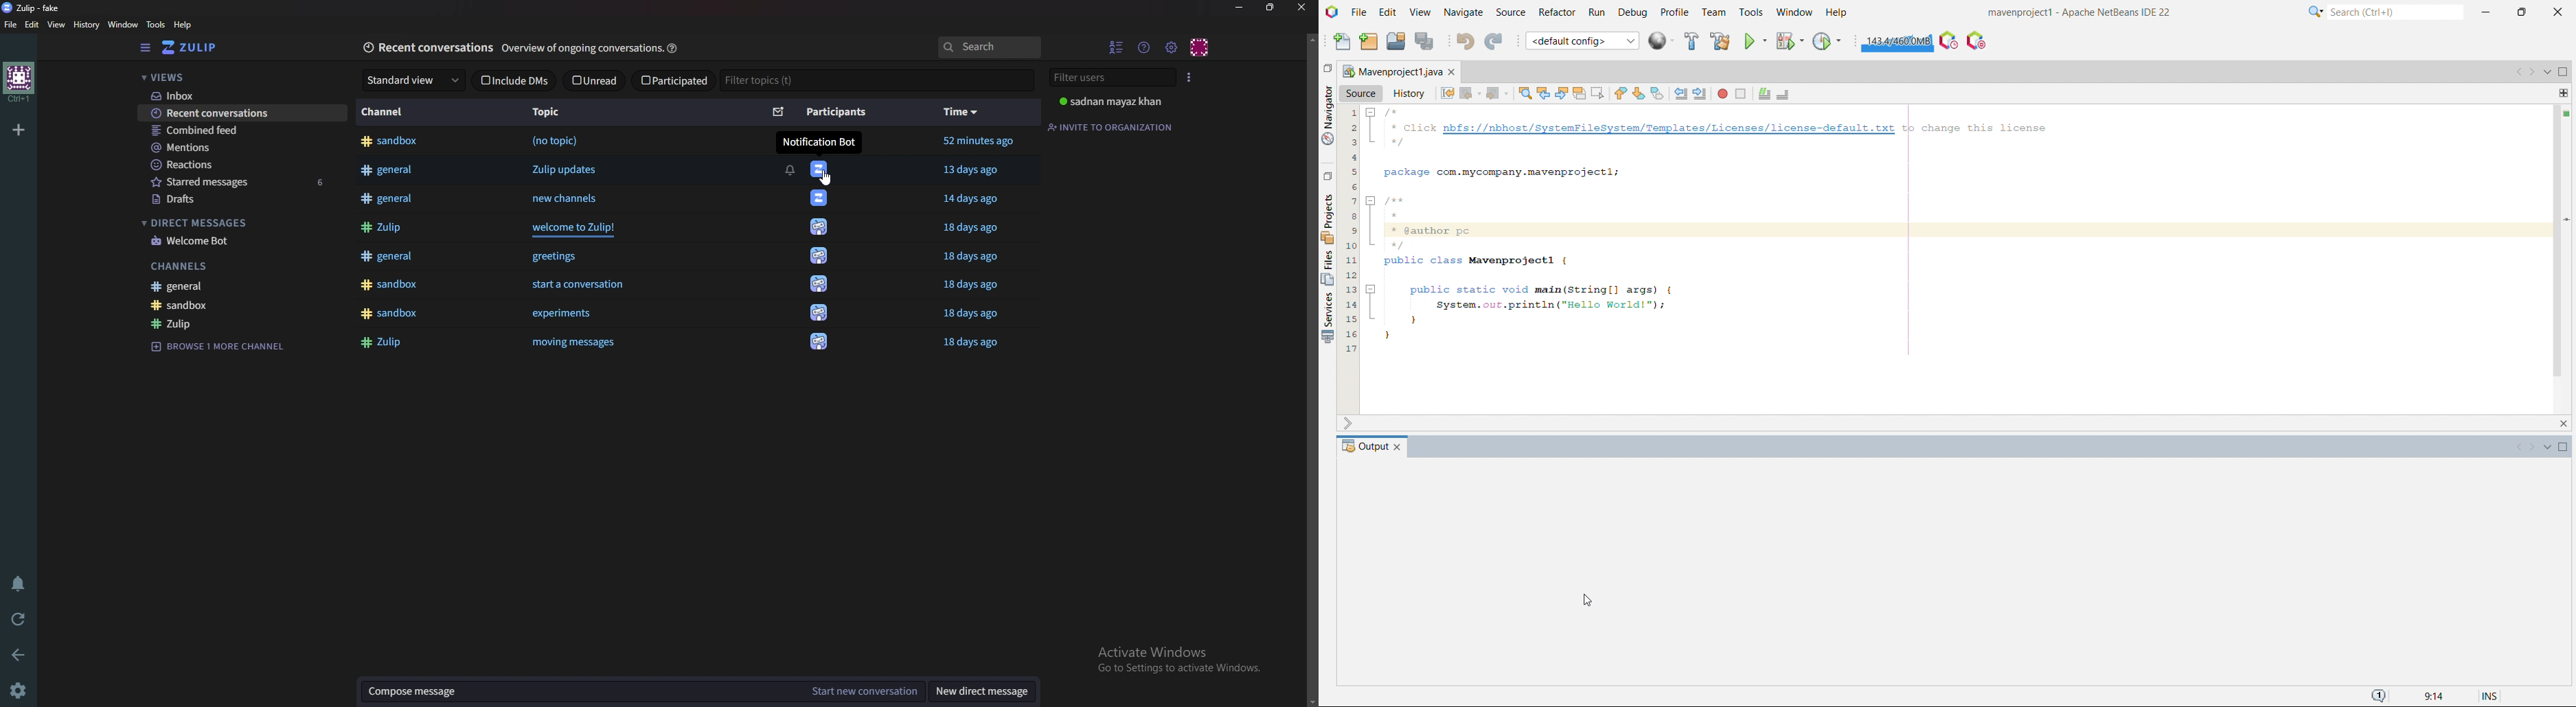 This screenshot has width=2576, height=728. Describe the element at coordinates (237, 182) in the screenshot. I see `Starred messages` at that location.